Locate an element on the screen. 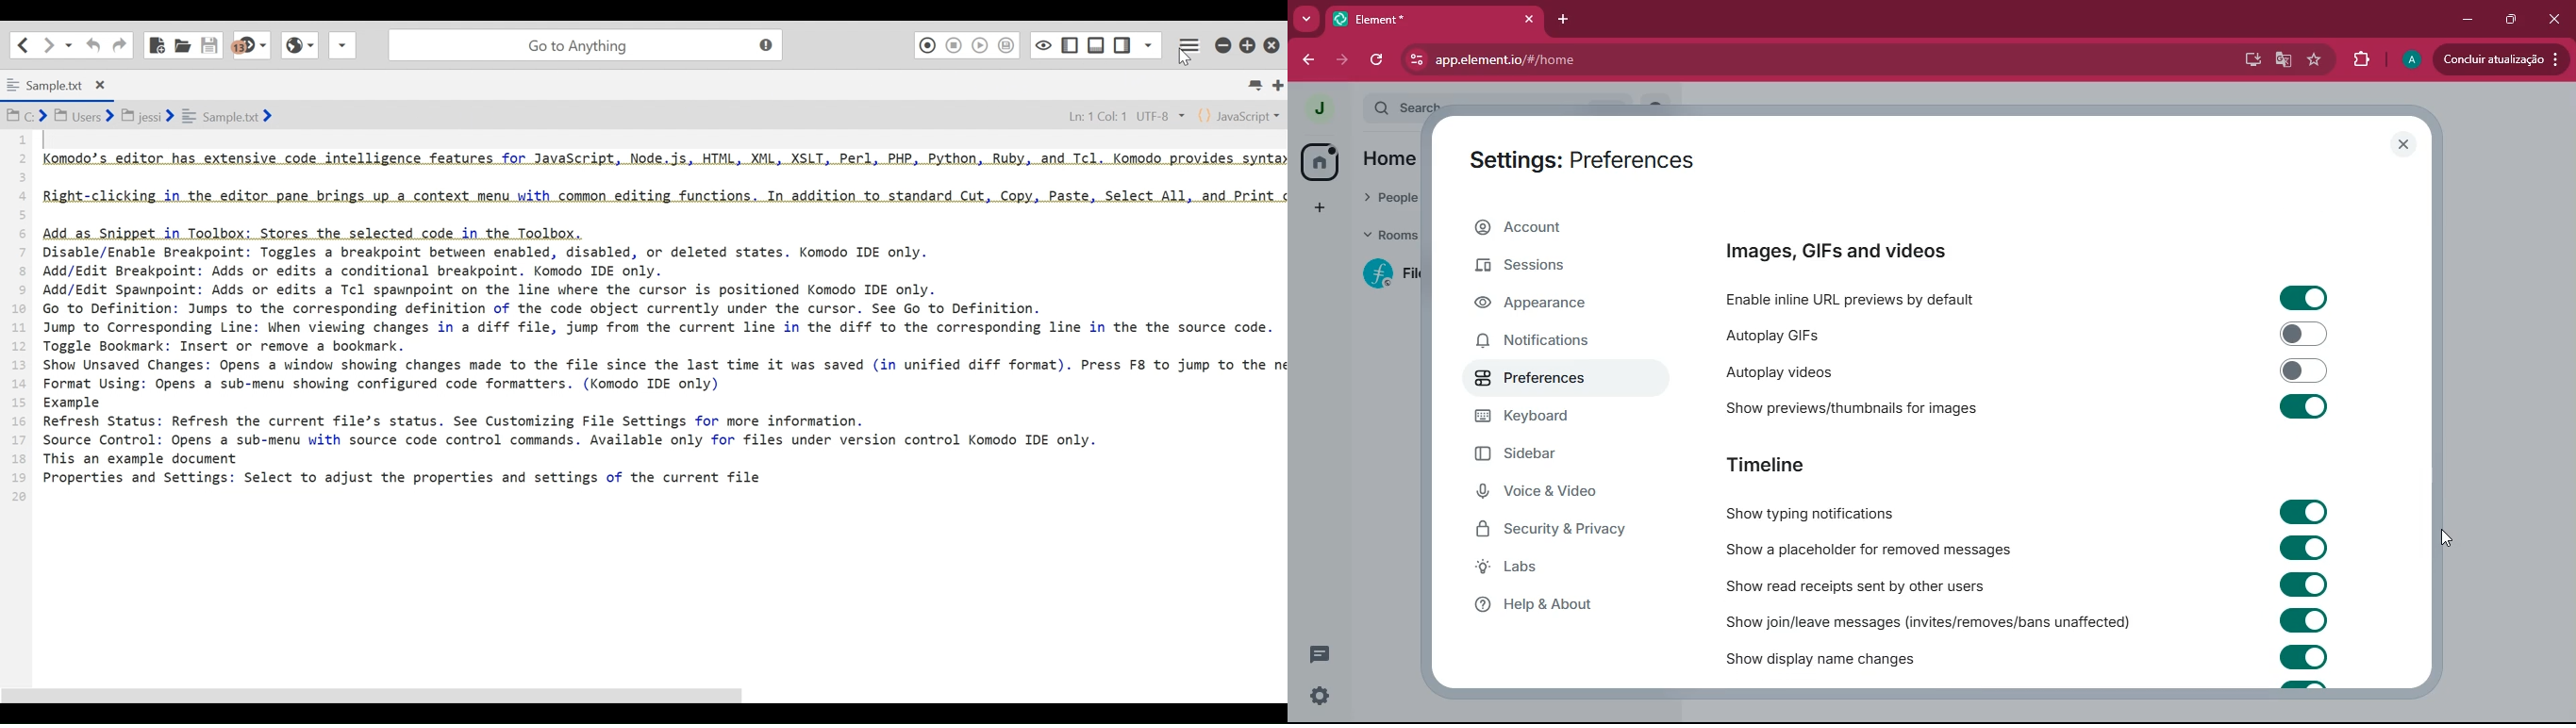  tab is located at coordinates (1408, 19).